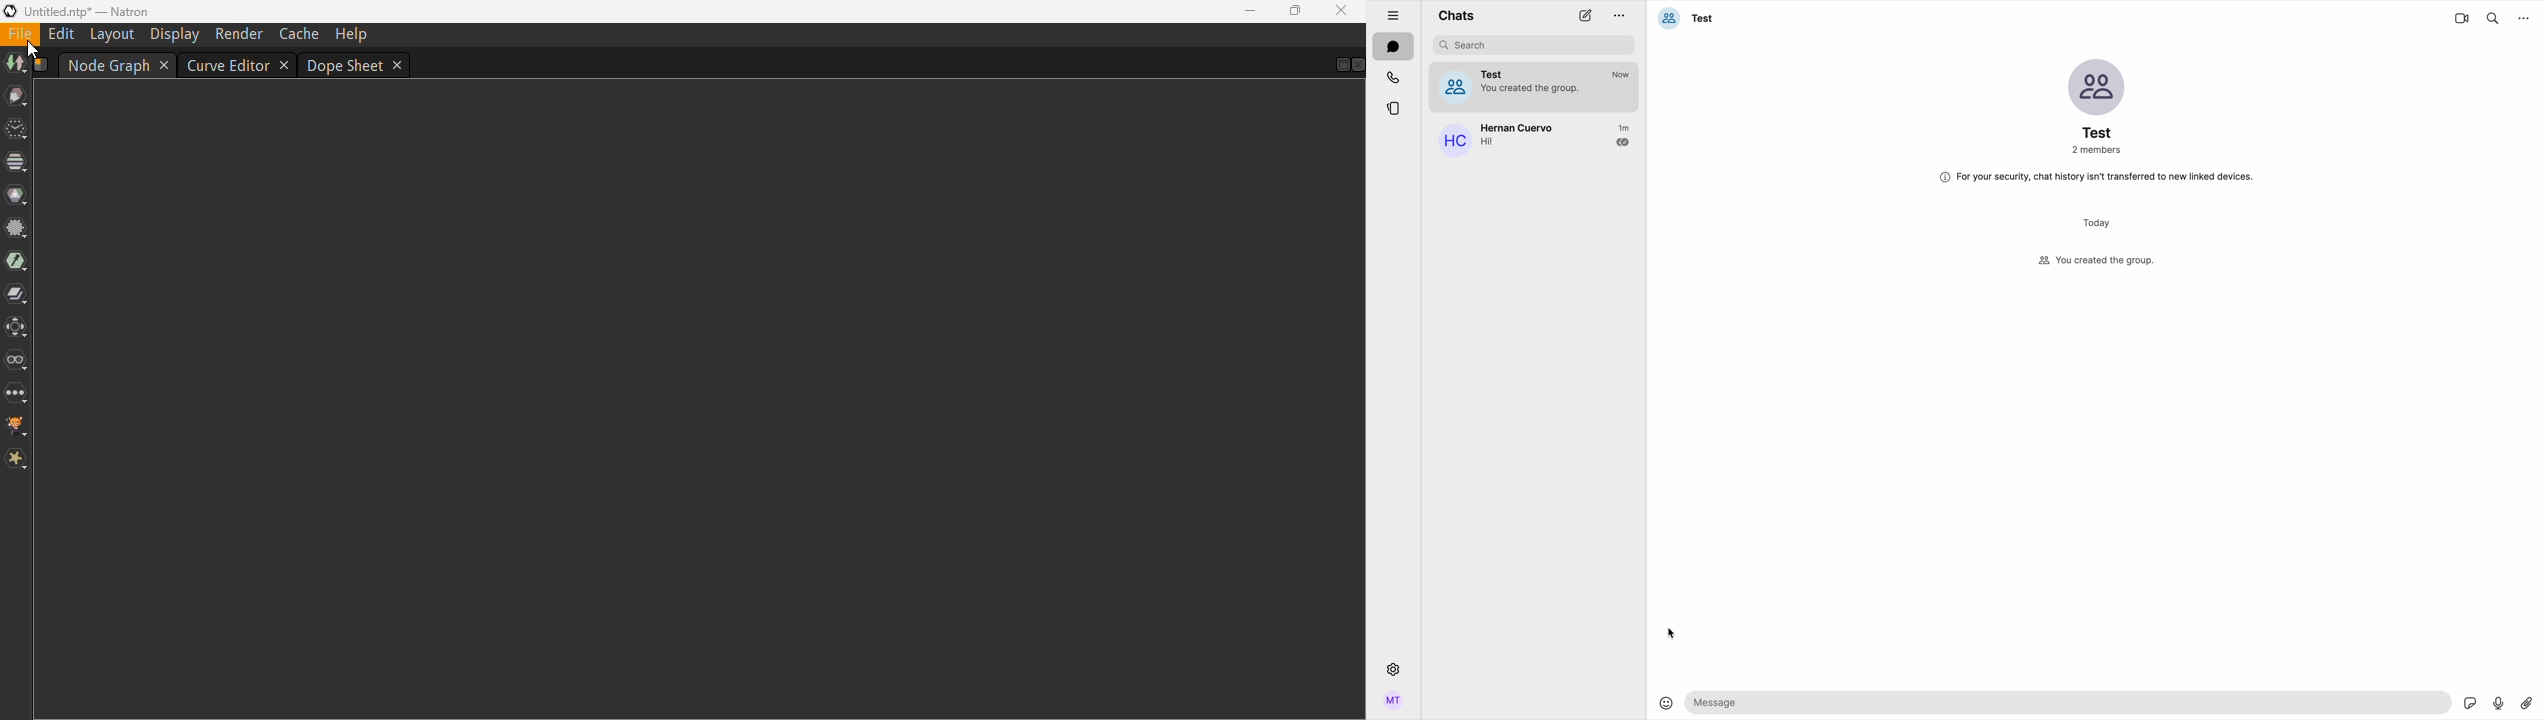 Image resolution: width=2548 pixels, height=728 pixels. What do you see at coordinates (2529, 702) in the screenshot?
I see `attach file` at bounding box center [2529, 702].